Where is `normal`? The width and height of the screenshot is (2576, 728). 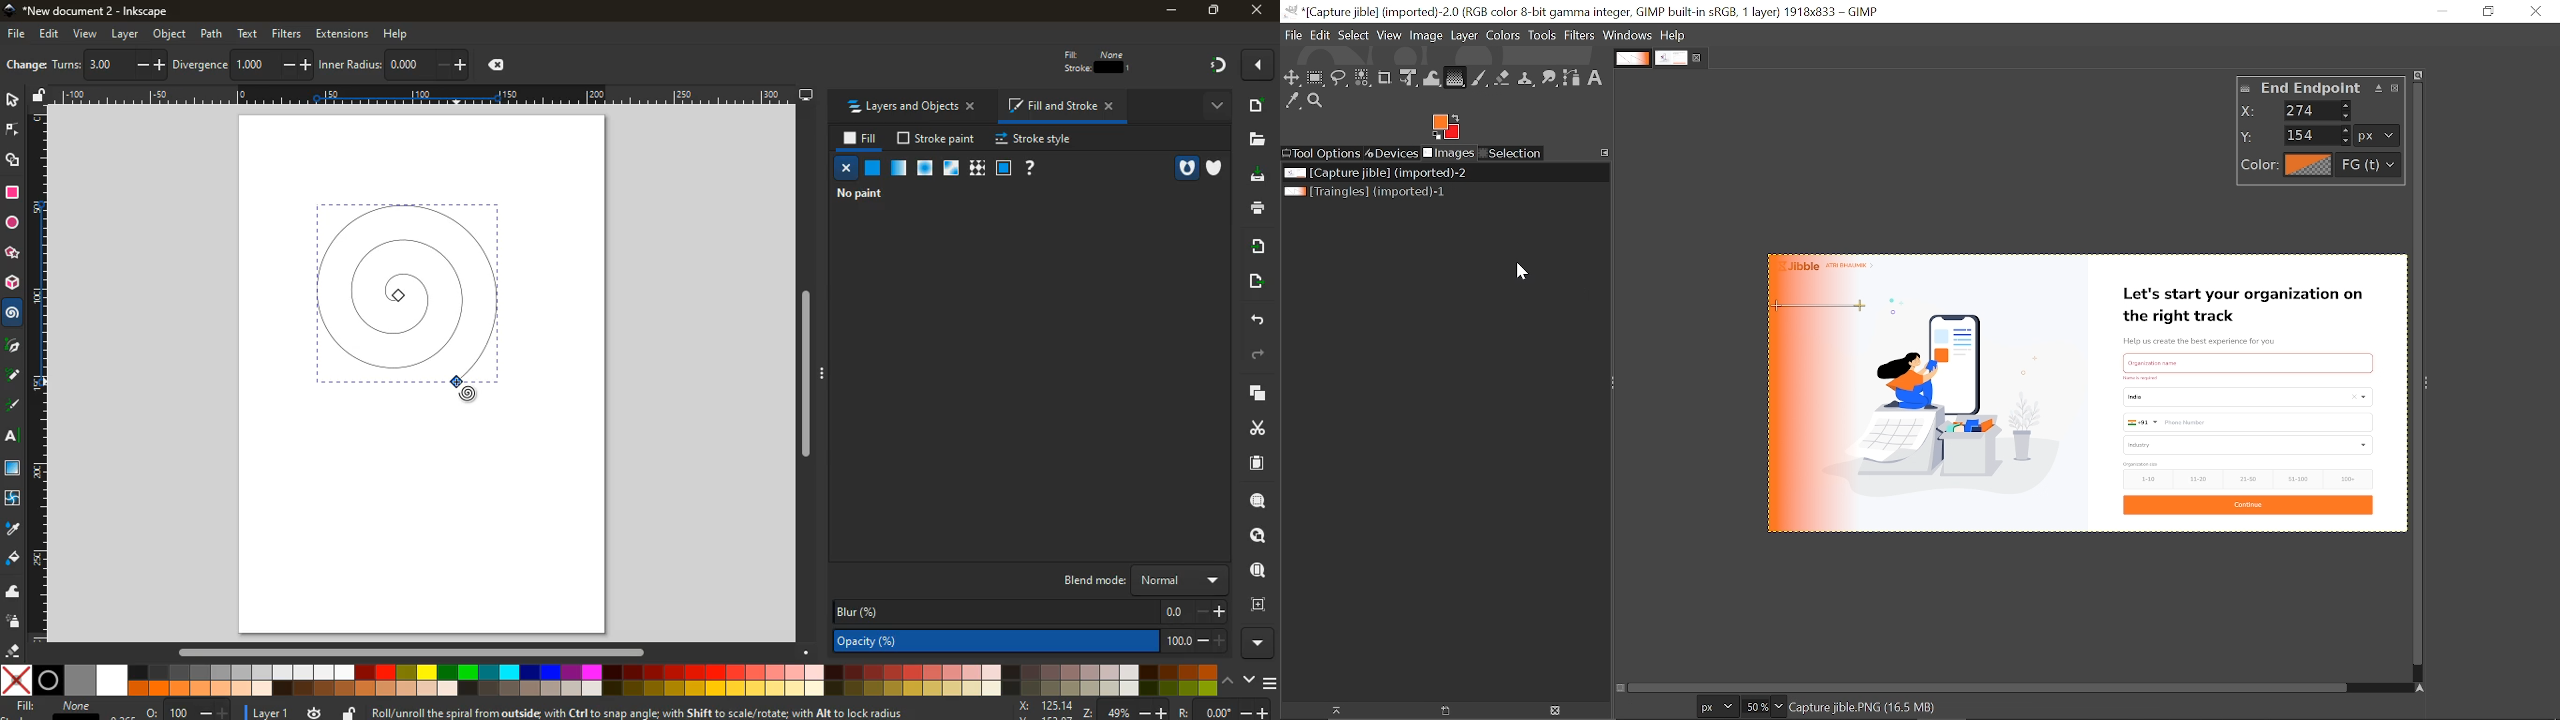
normal is located at coordinates (874, 169).